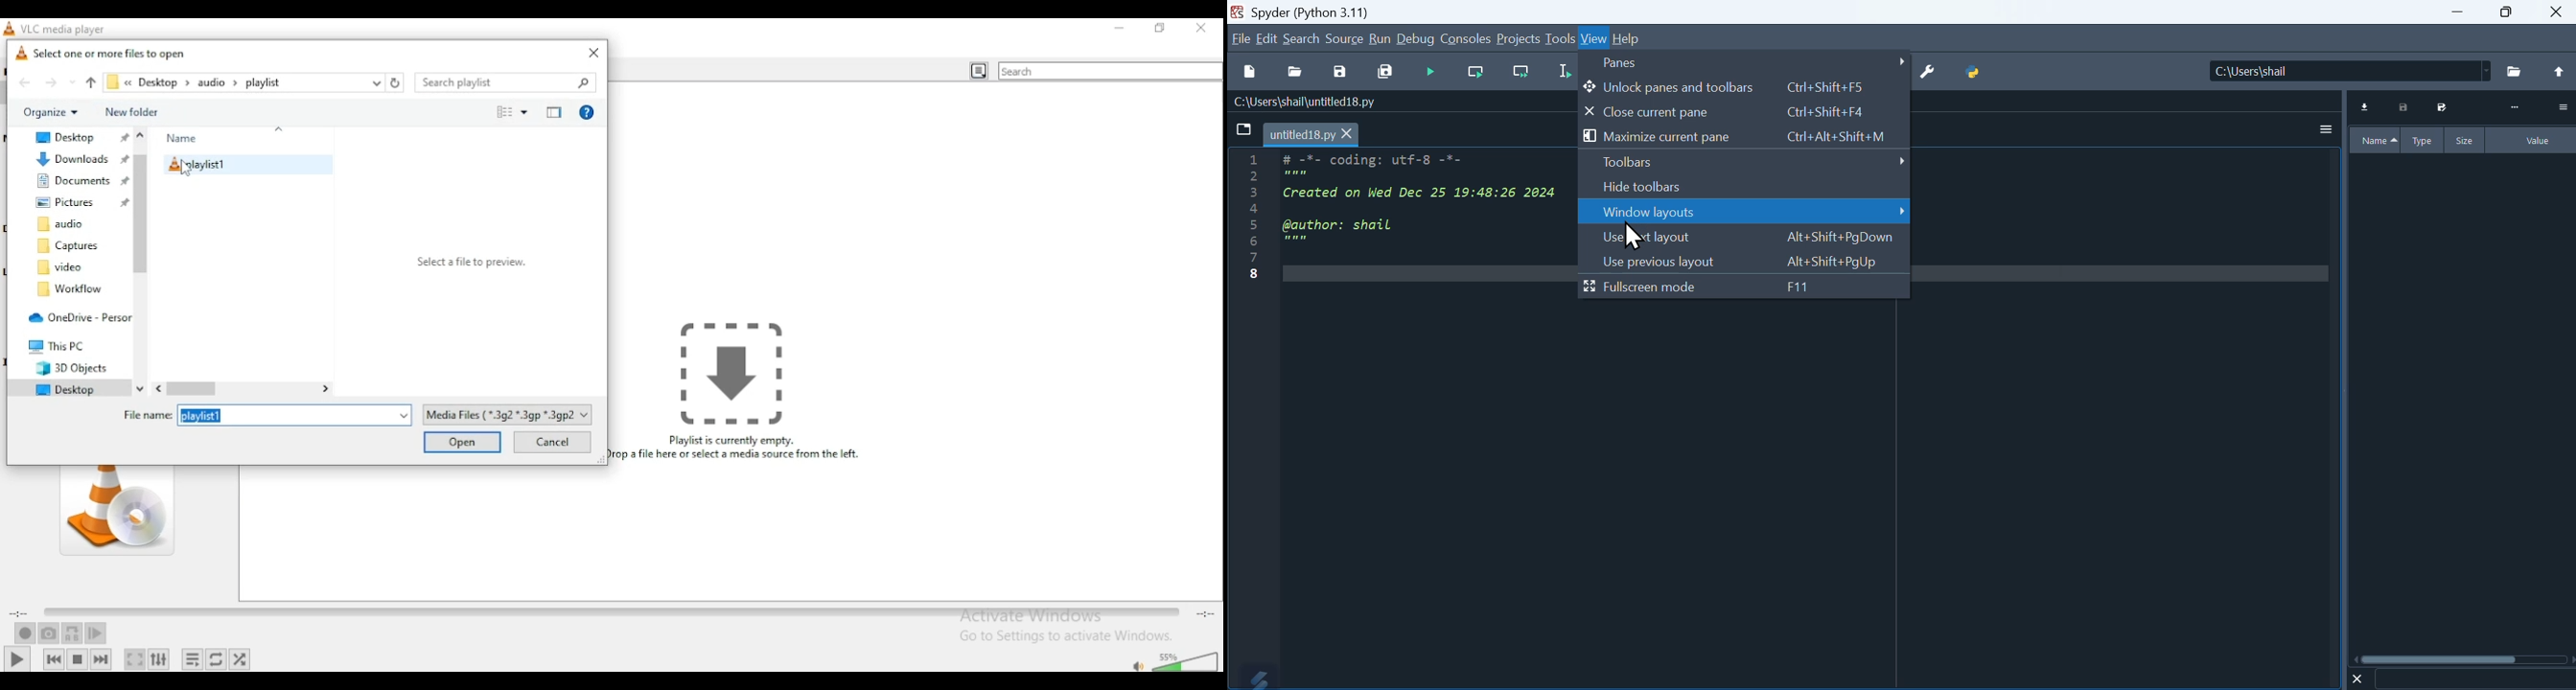 The image size is (2576, 700). Describe the element at coordinates (1385, 73) in the screenshot. I see `Save all` at that location.